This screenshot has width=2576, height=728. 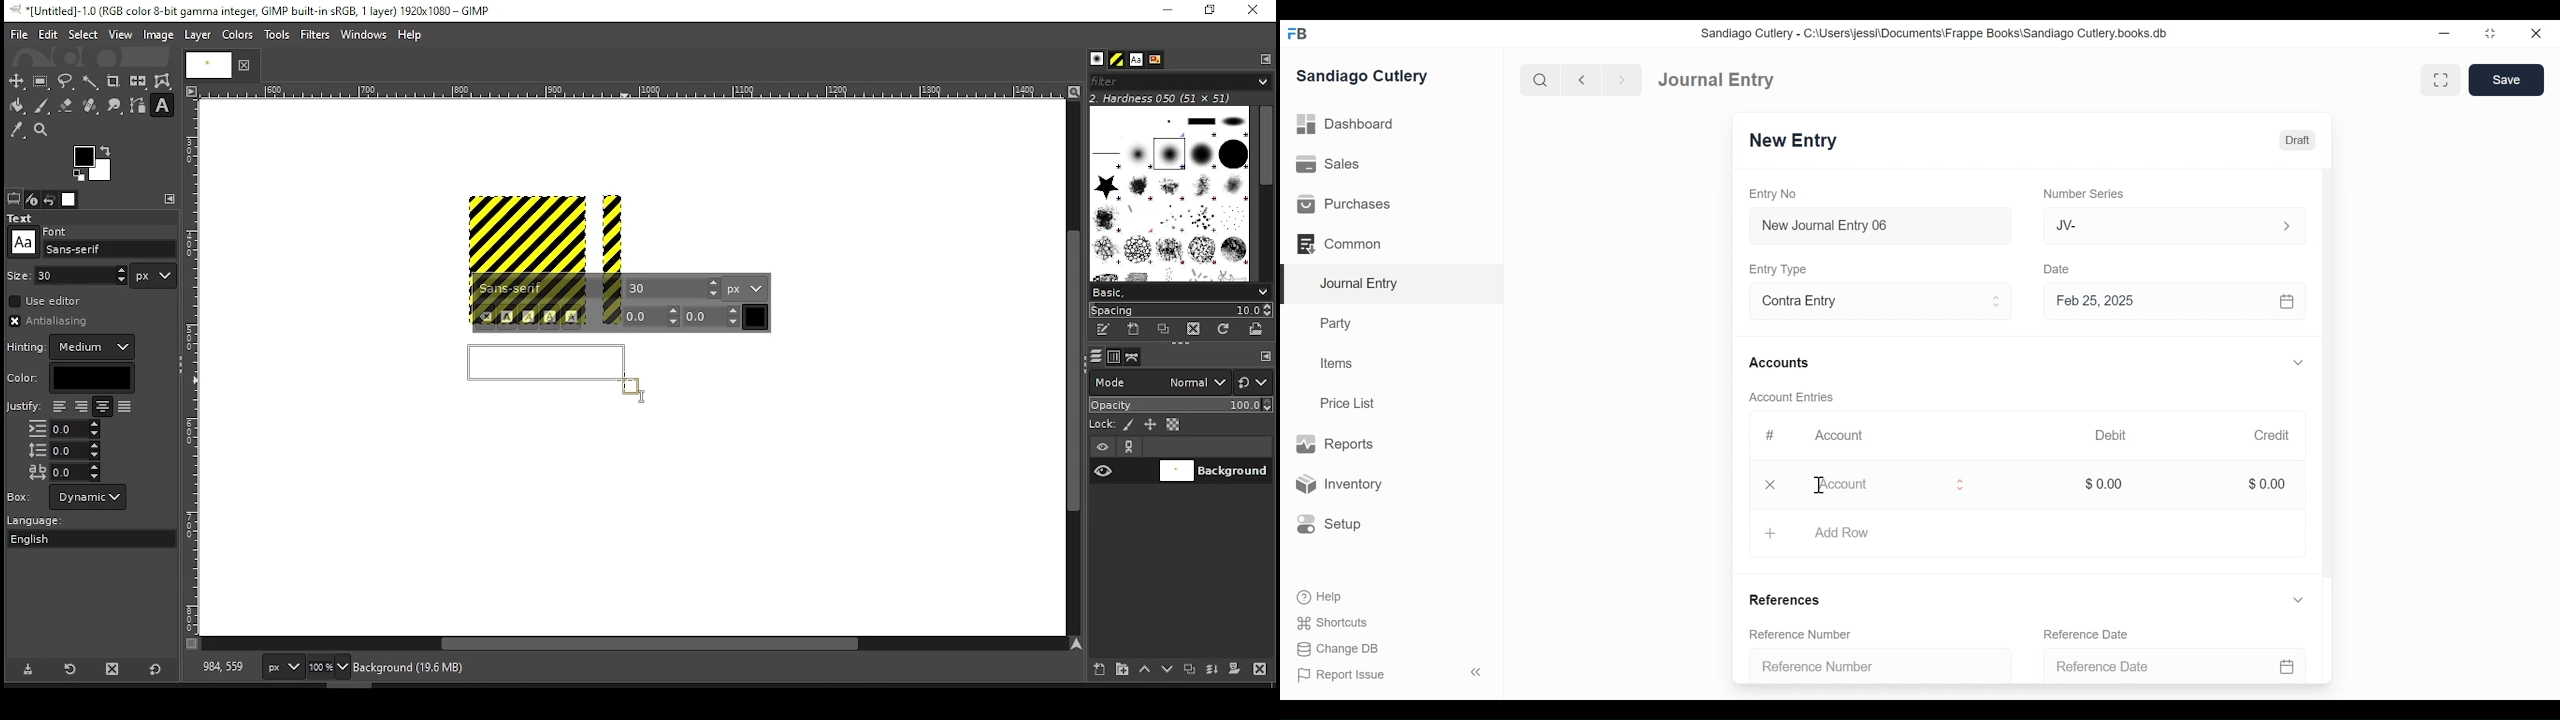 I want to click on justify right, so click(x=80, y=408).